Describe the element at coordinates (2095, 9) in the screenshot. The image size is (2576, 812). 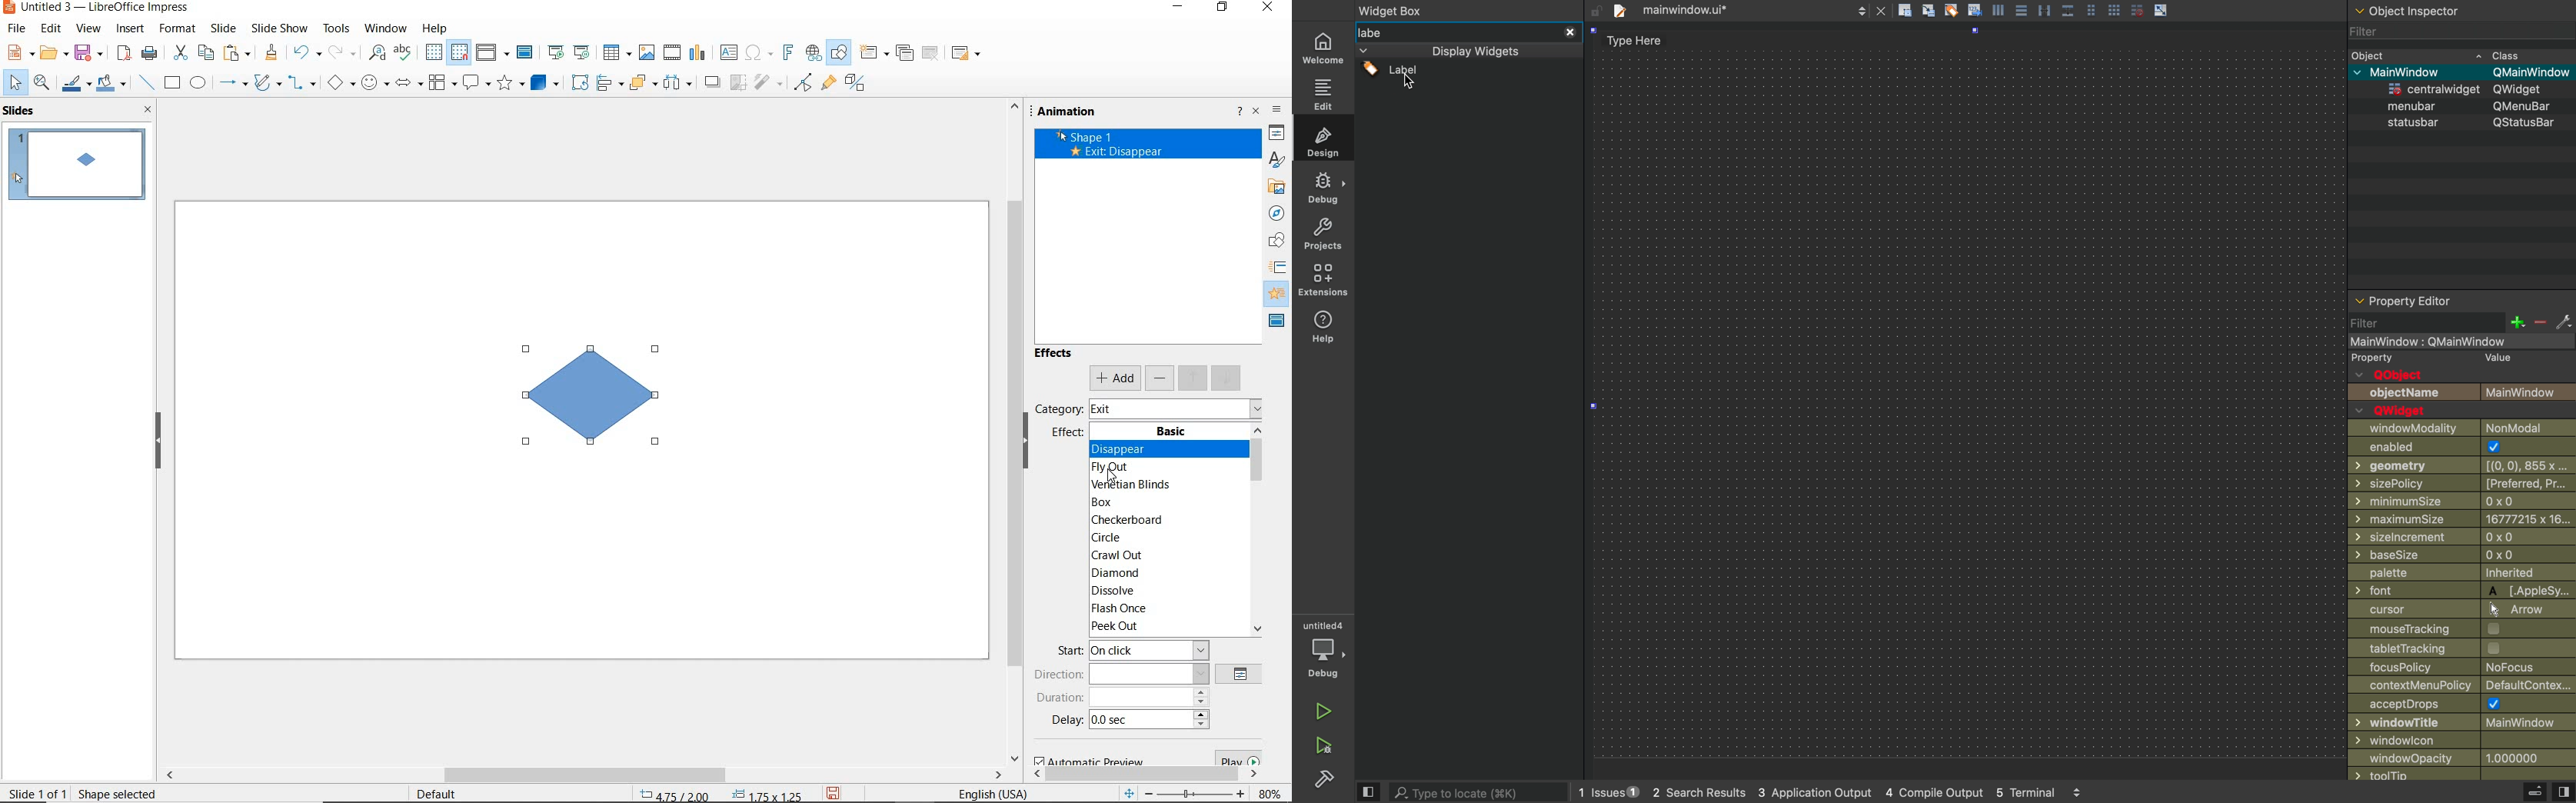
I see `Pages` at that location.